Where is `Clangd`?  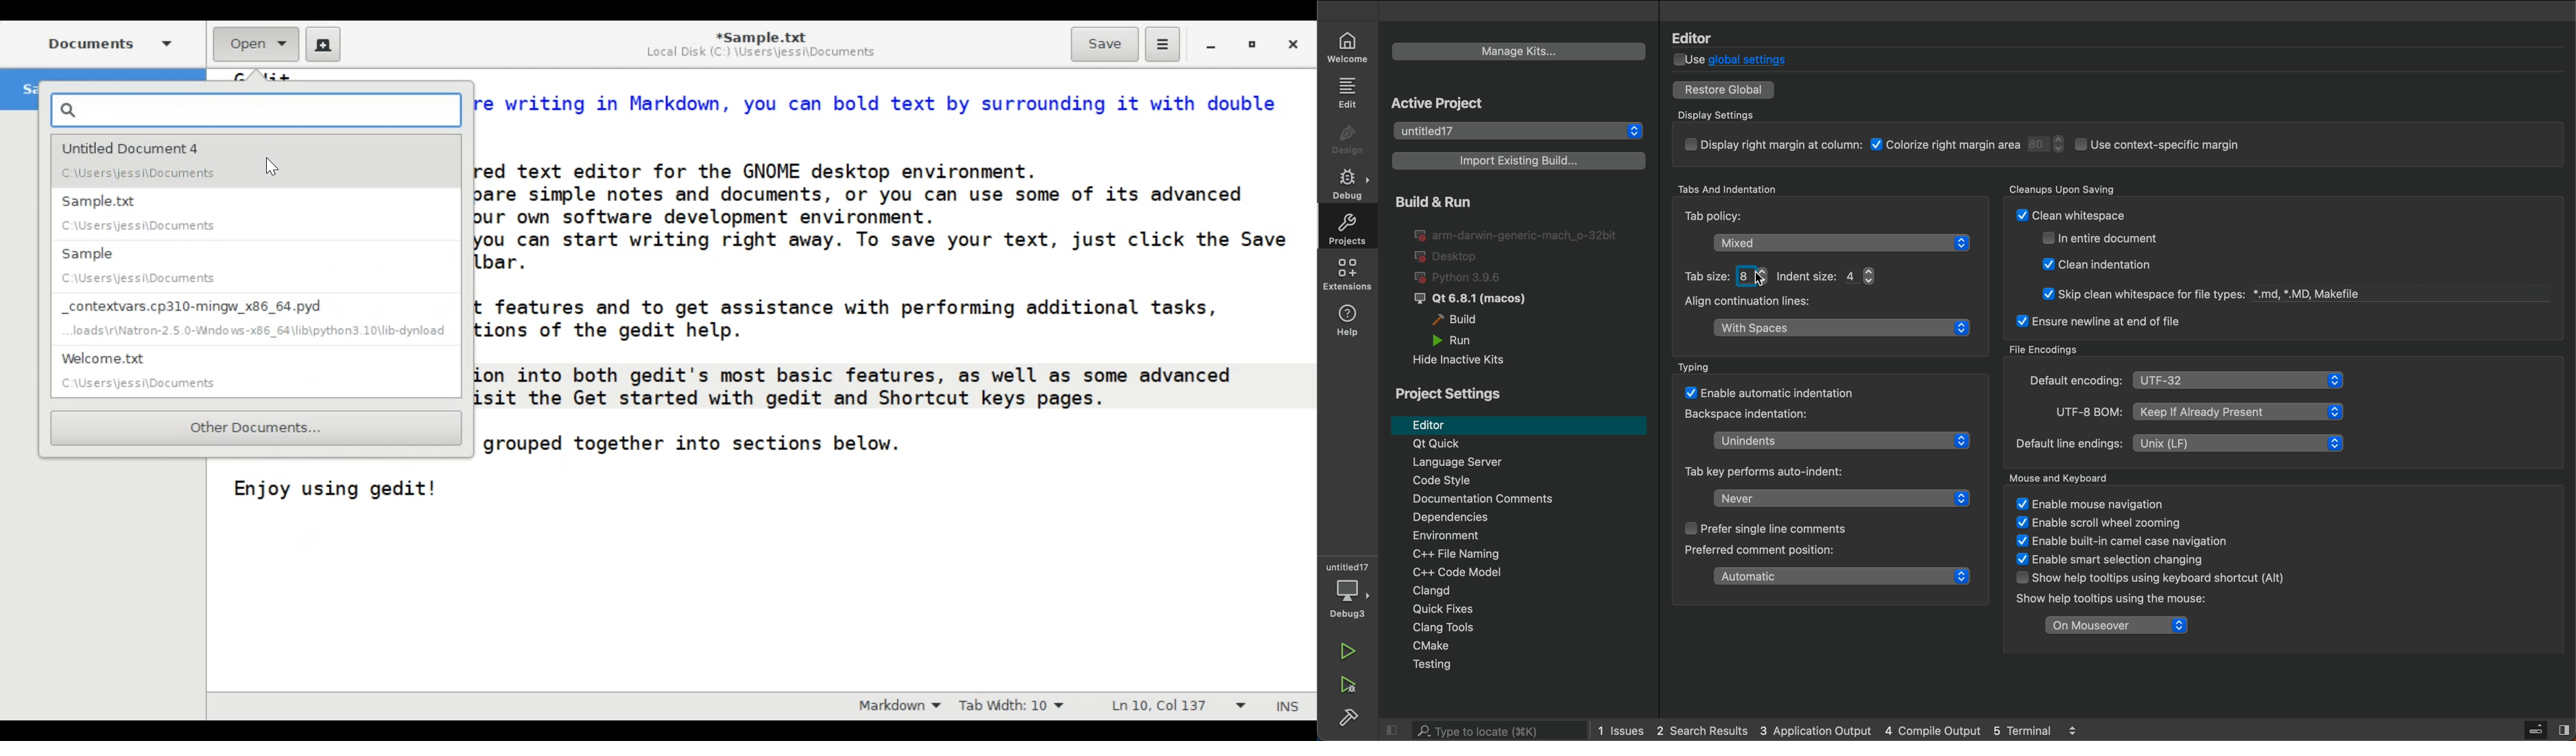 Clangd is located at coordinates (1528, 592).